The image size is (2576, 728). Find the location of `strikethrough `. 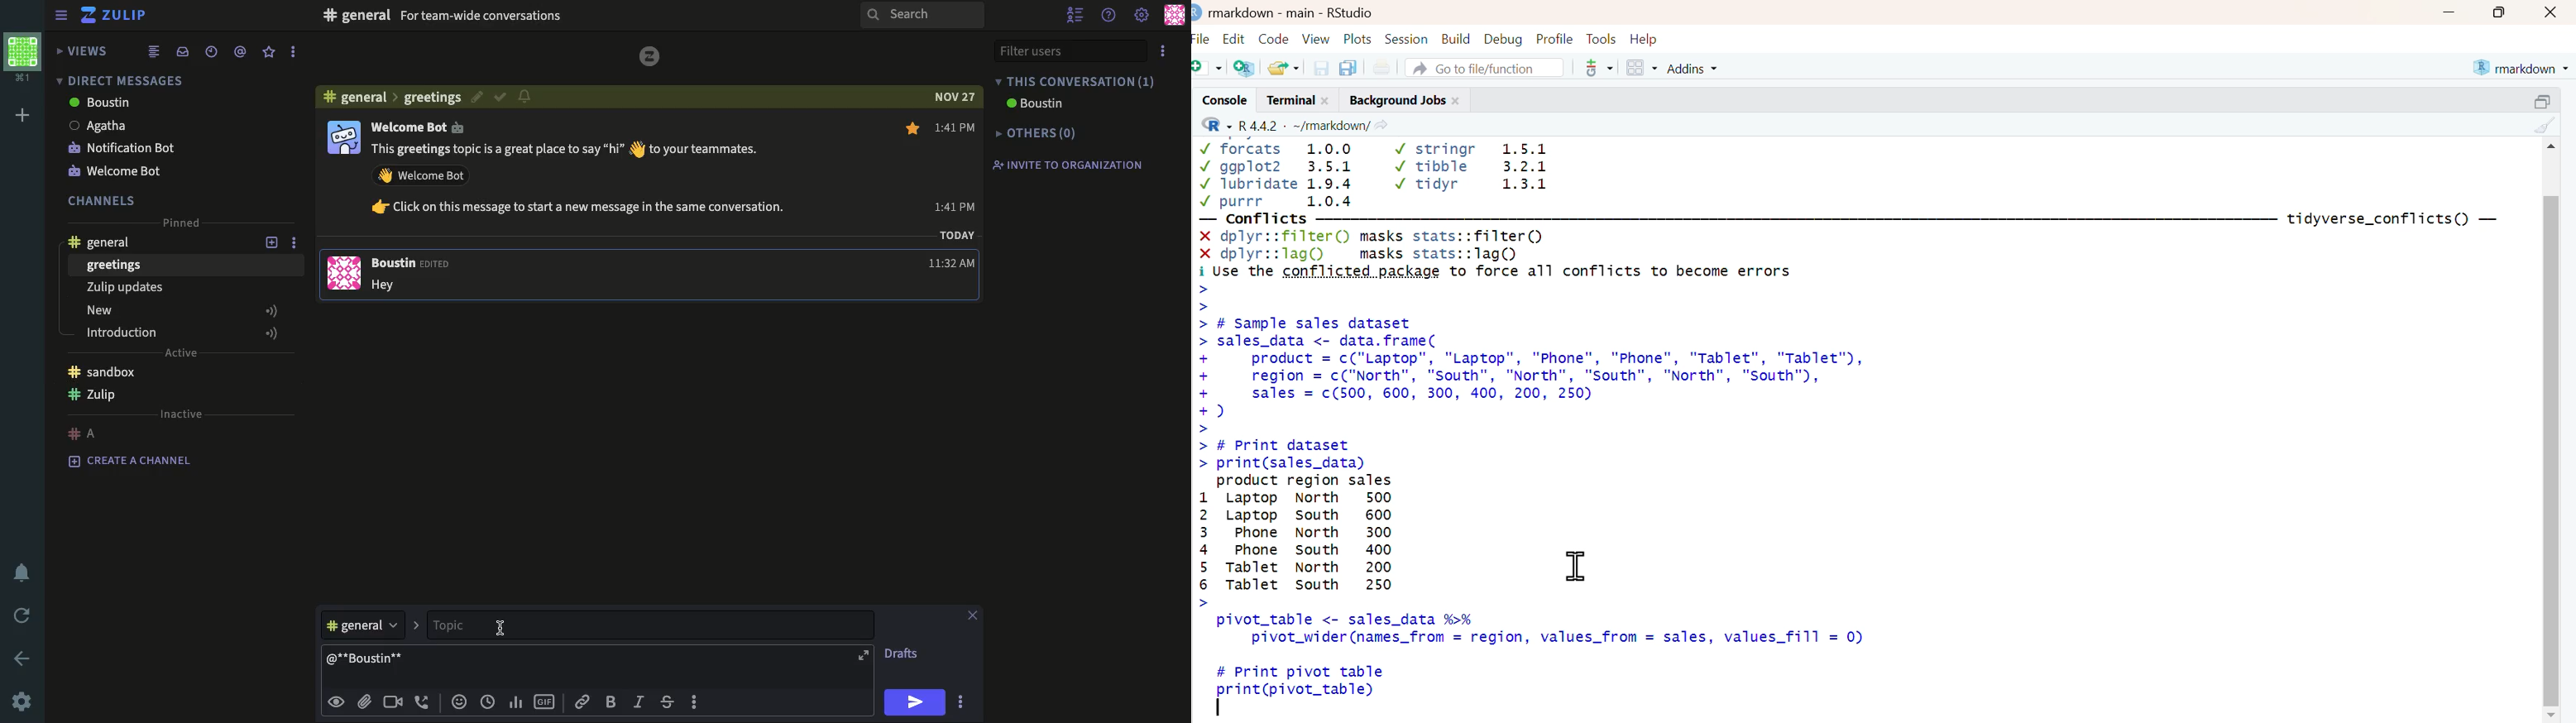

strikethrough  is located at coordinates (668, 702).